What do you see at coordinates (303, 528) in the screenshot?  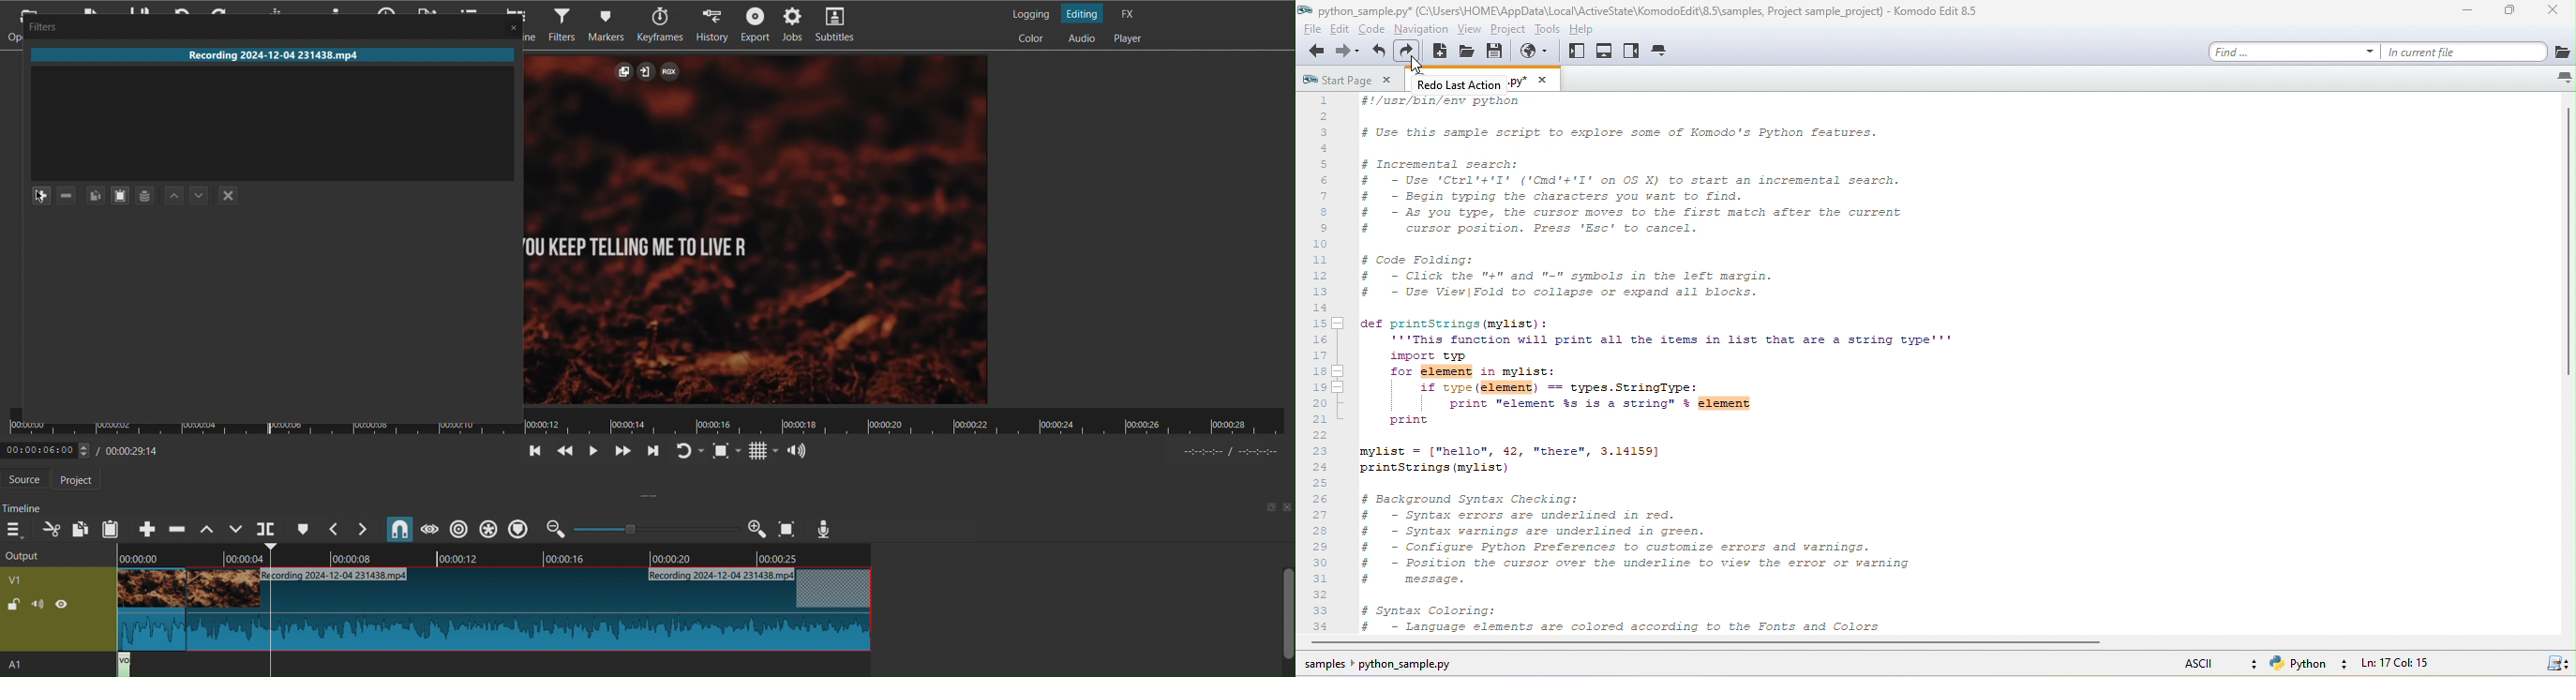 I see `Cue` at bounding box center [303, 528].